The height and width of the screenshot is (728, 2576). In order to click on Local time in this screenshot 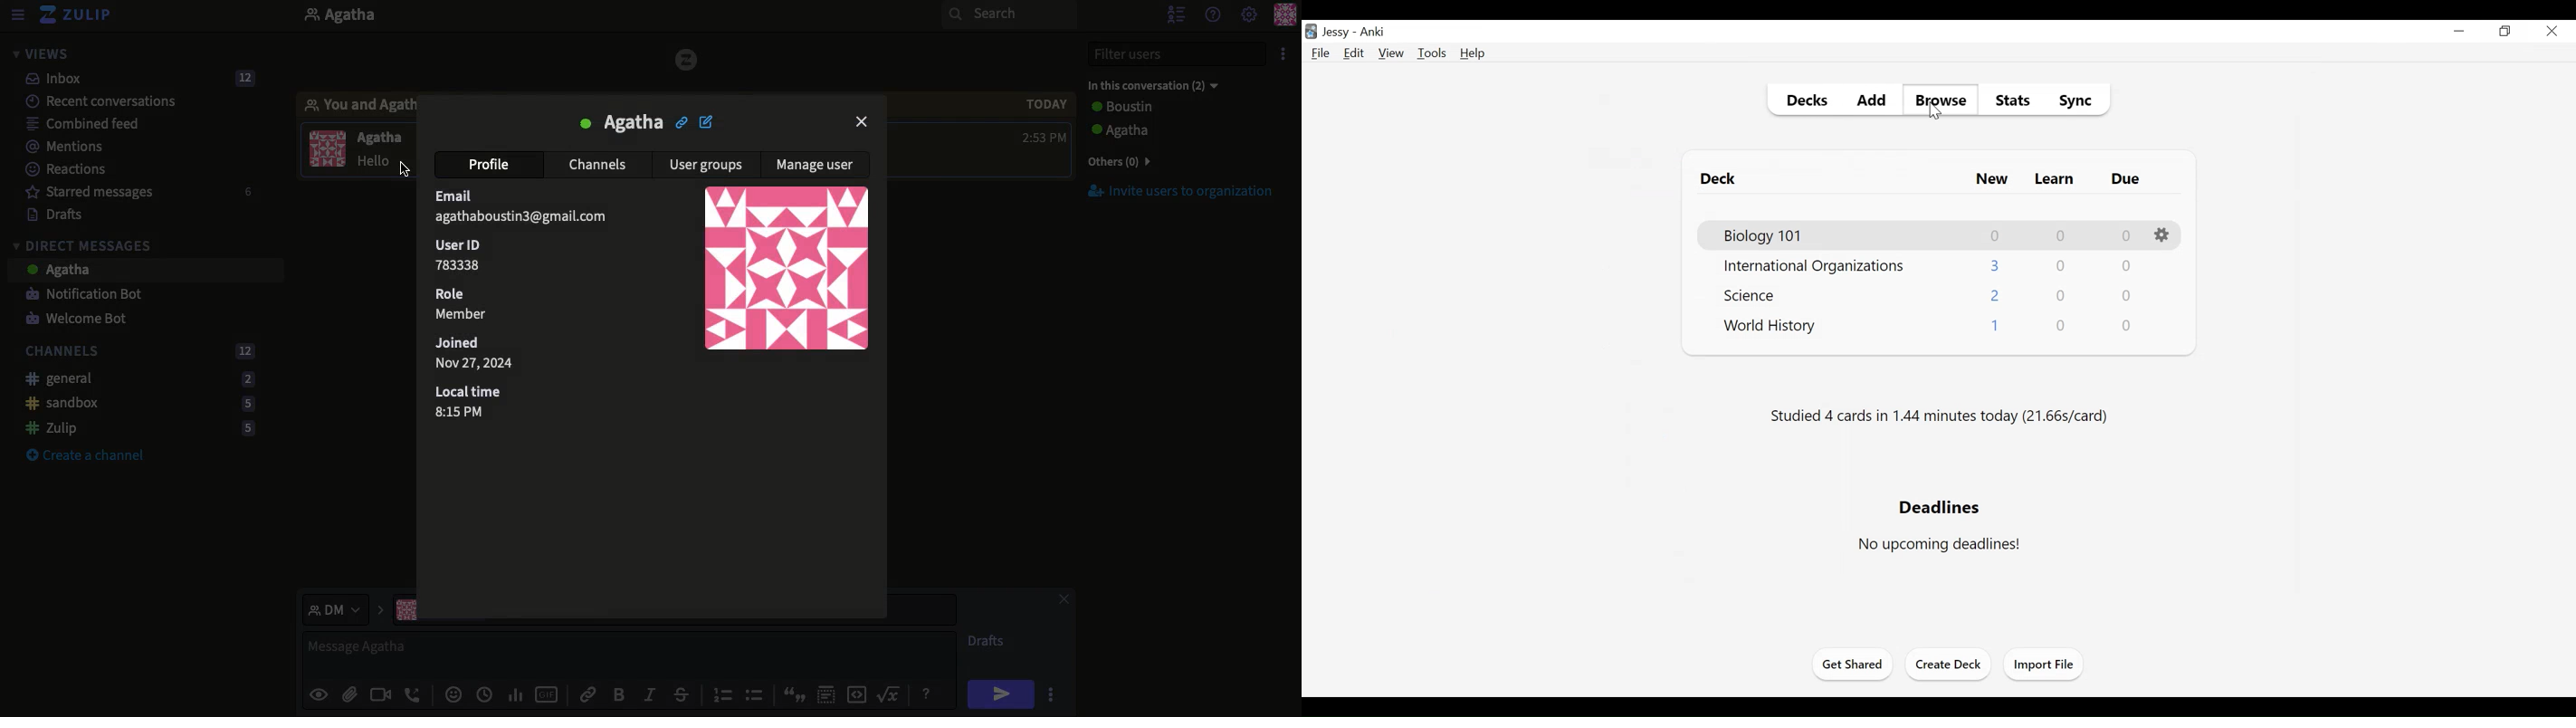, I will do `click(472, 404)`.